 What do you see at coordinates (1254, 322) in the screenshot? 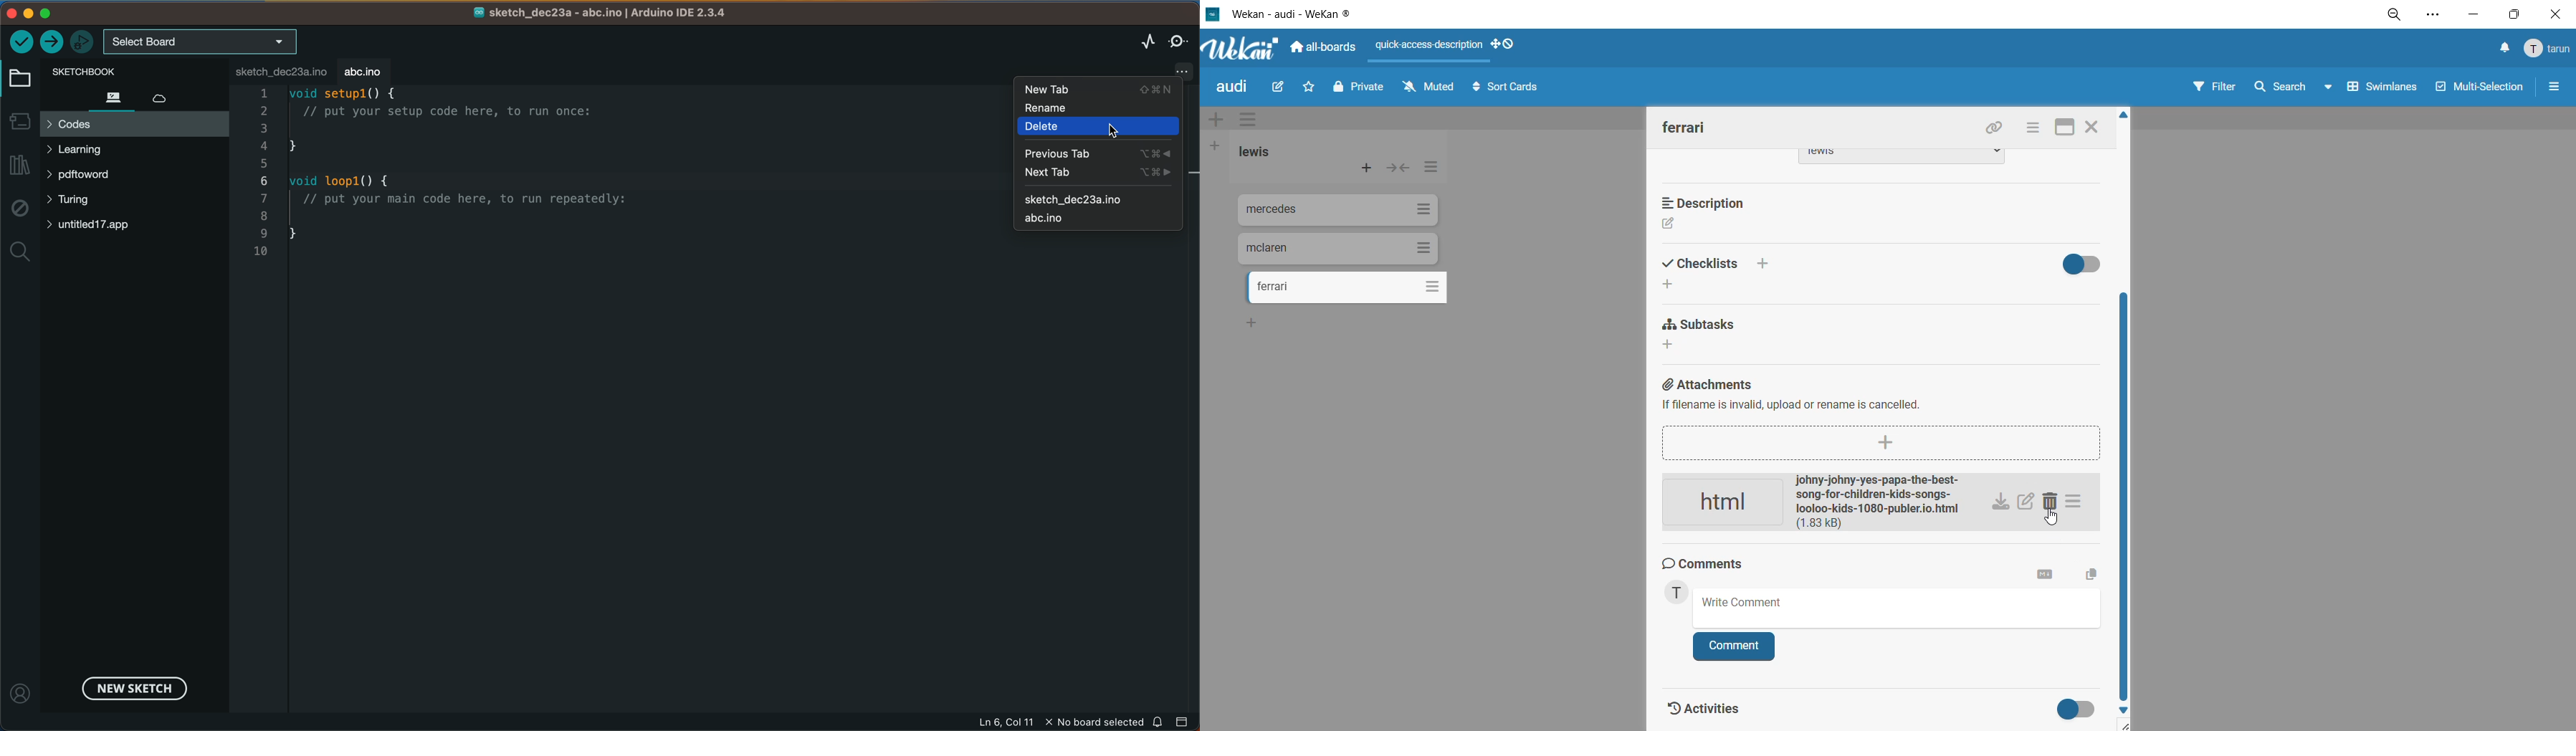
I see `add` at bounding box center [1254, 322].